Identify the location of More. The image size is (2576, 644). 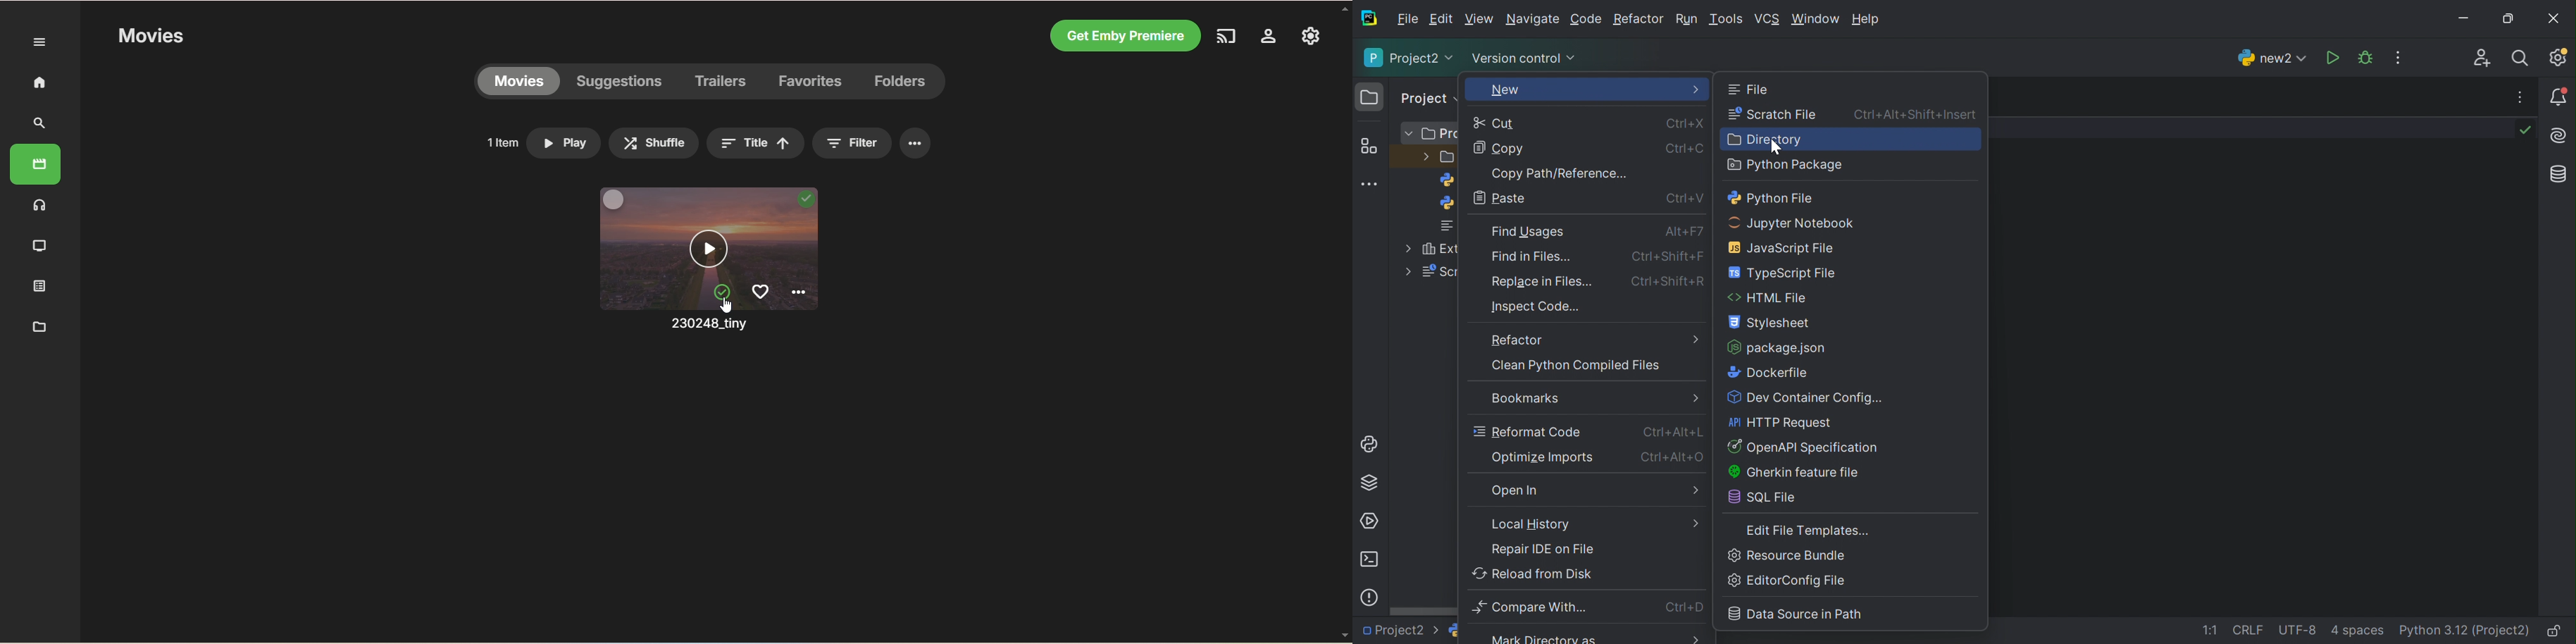
(1405, 246).